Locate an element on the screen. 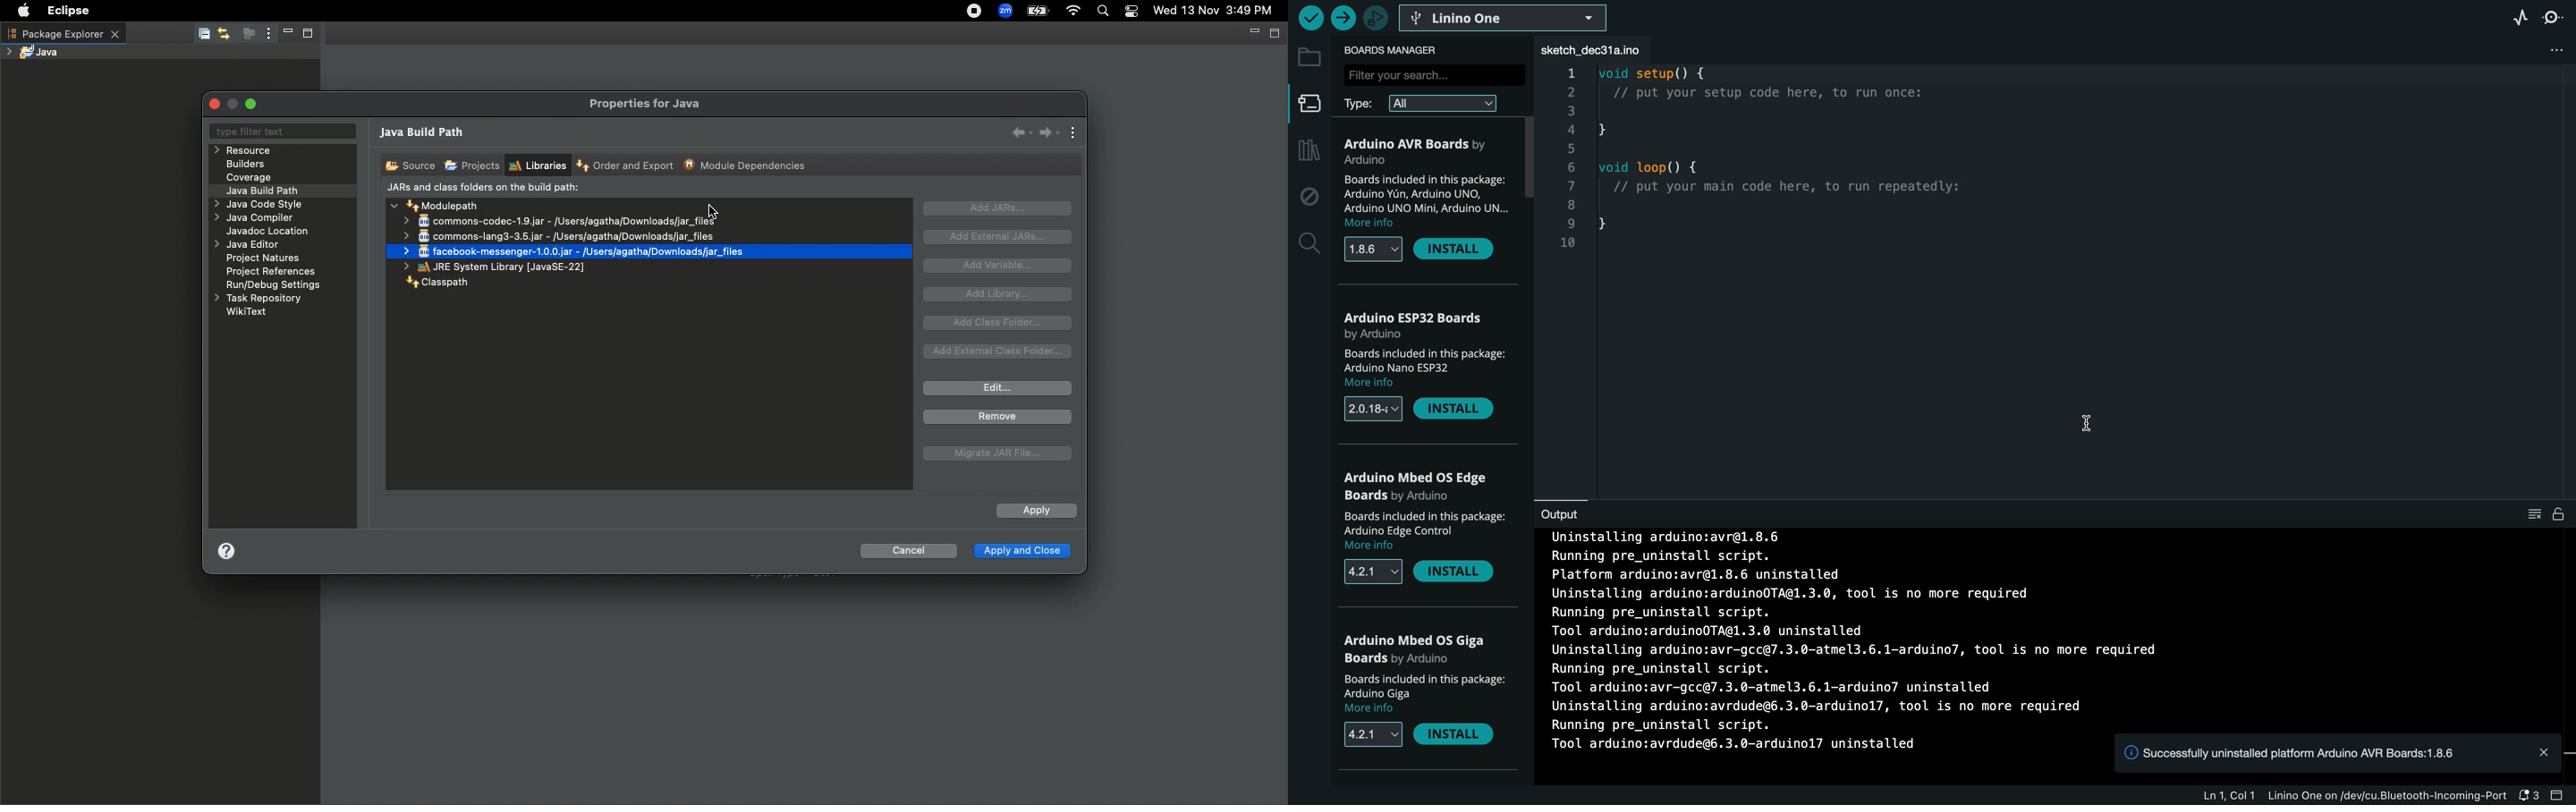 The width and height of the screenshot is (2576, 812). Modulepath is located at coordinates (436, 205).